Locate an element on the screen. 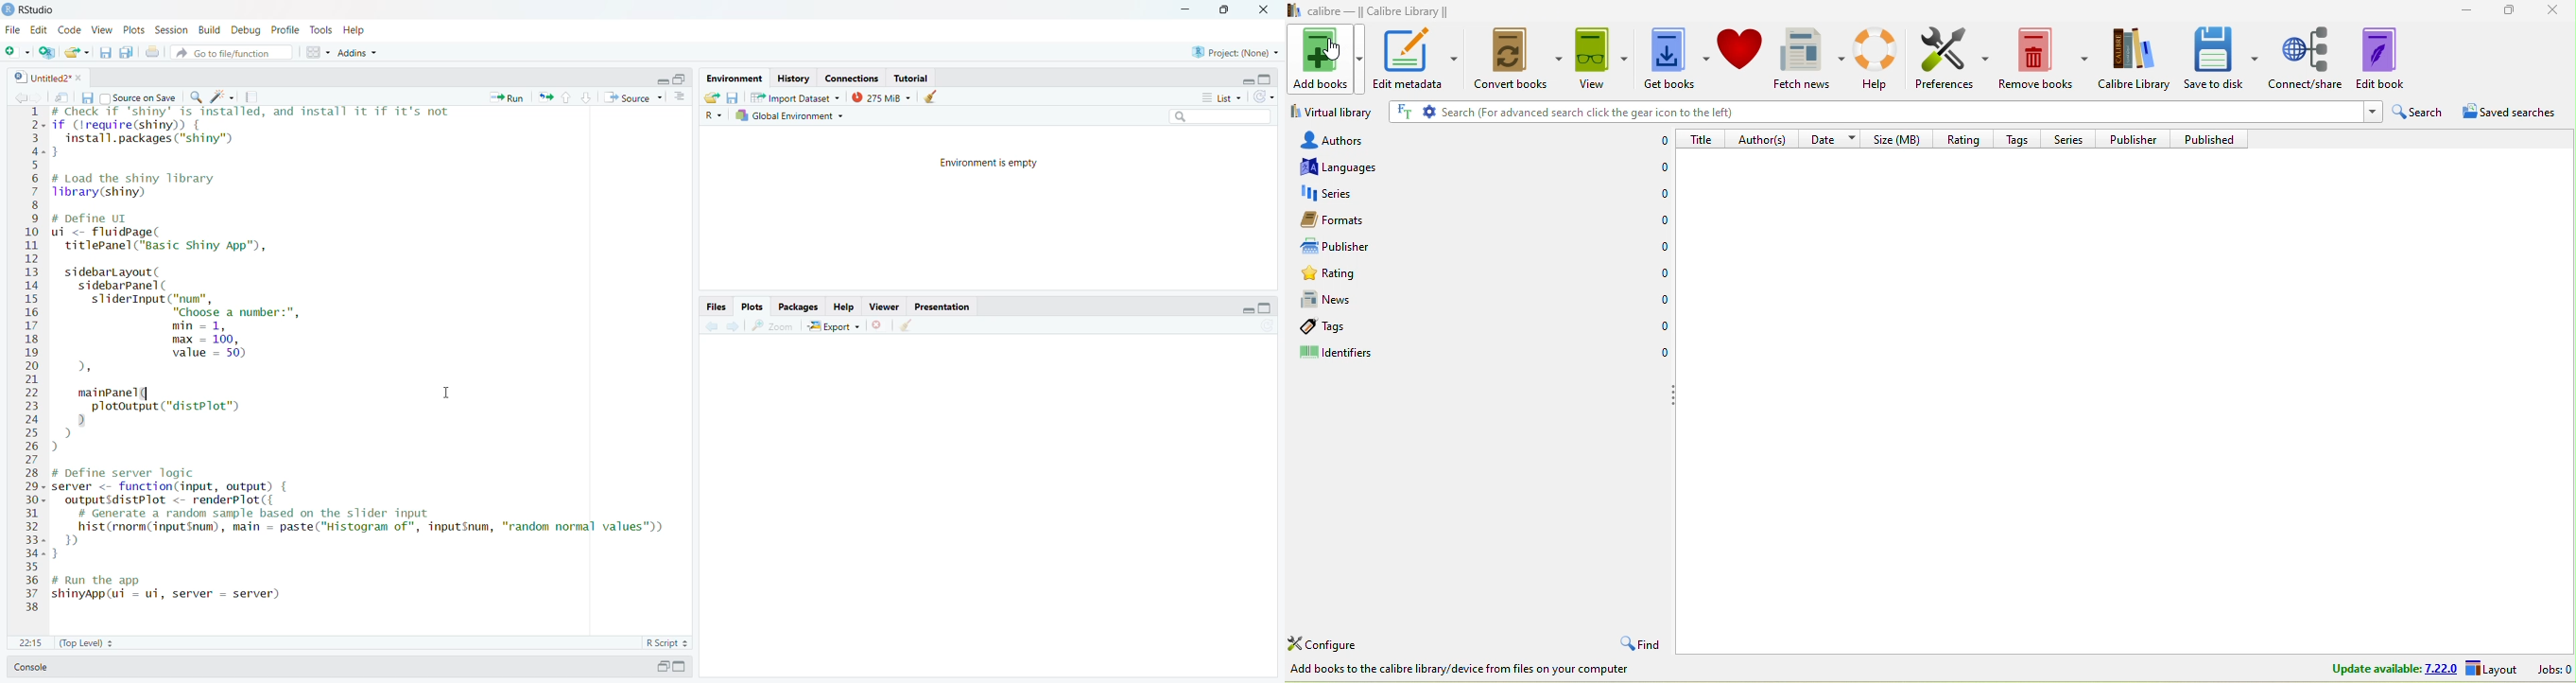 This screenshot has width=2576, height=700. # Load the shiny library library (shiny) is located at coordinates (145, 185).